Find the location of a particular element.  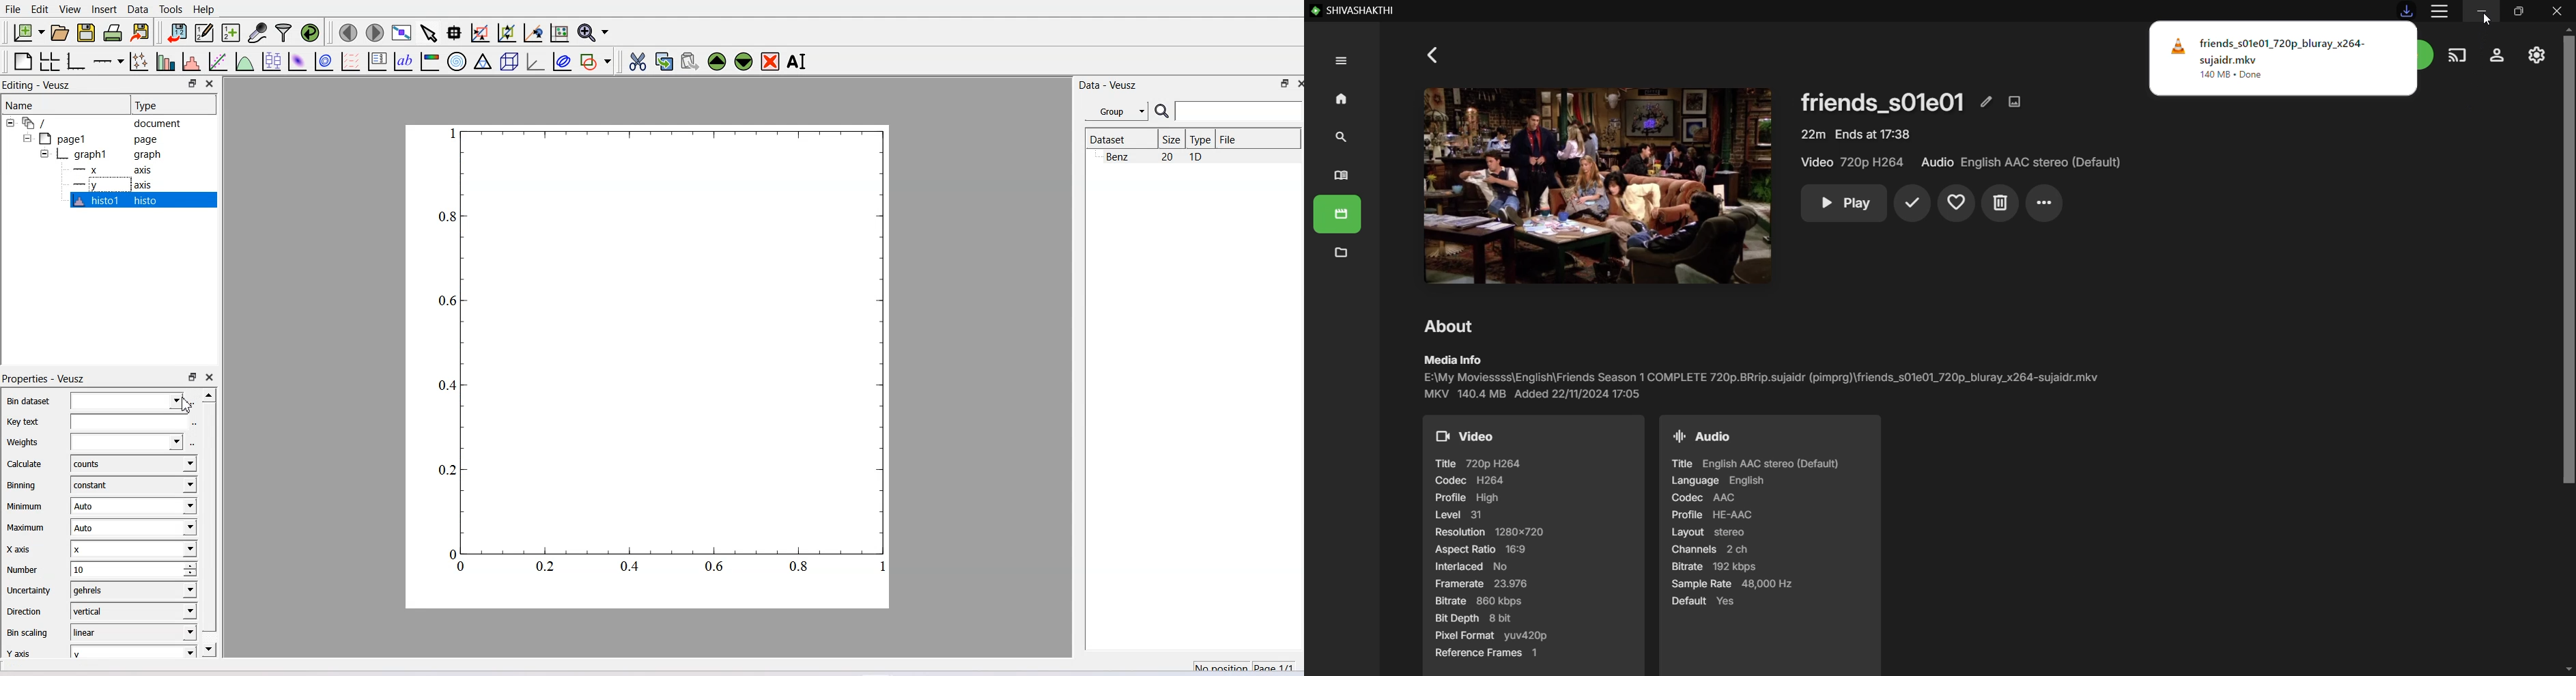

Type is located at coordinates (173, 104).